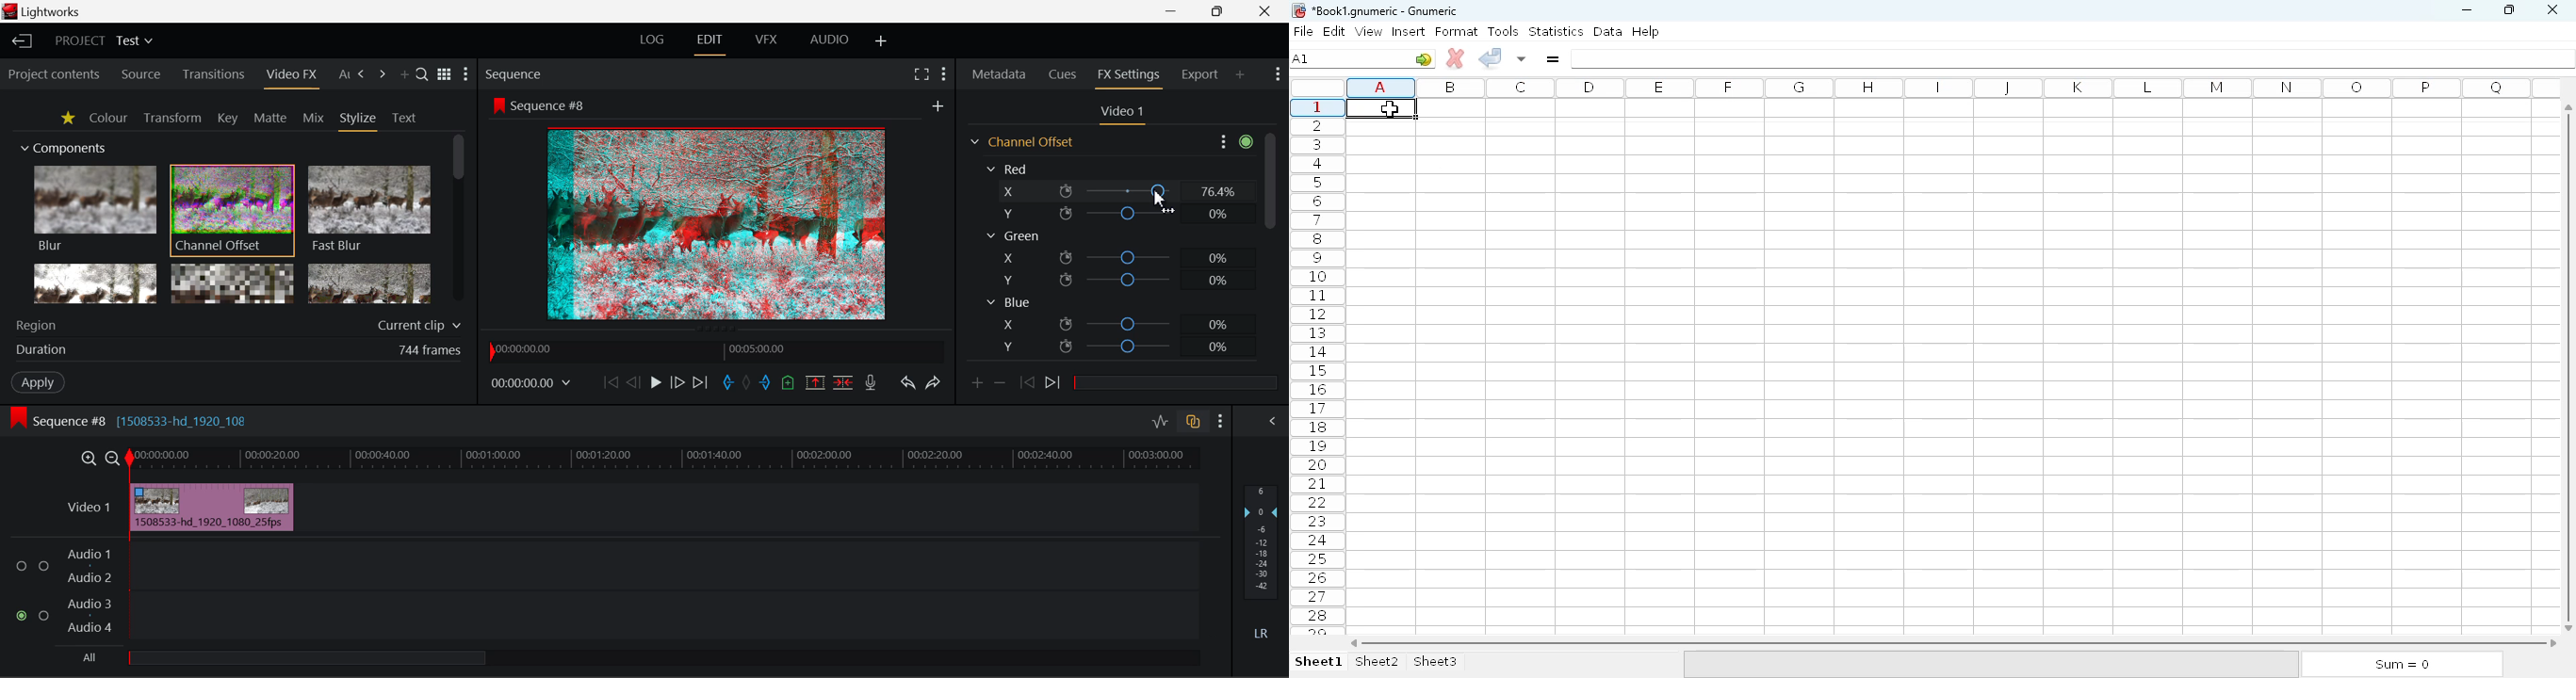 This screenshot has width=2576, height=700. Describe the element at coordinates (666, 461) in the screenshot. I see `Project Timeline Track` at that location.